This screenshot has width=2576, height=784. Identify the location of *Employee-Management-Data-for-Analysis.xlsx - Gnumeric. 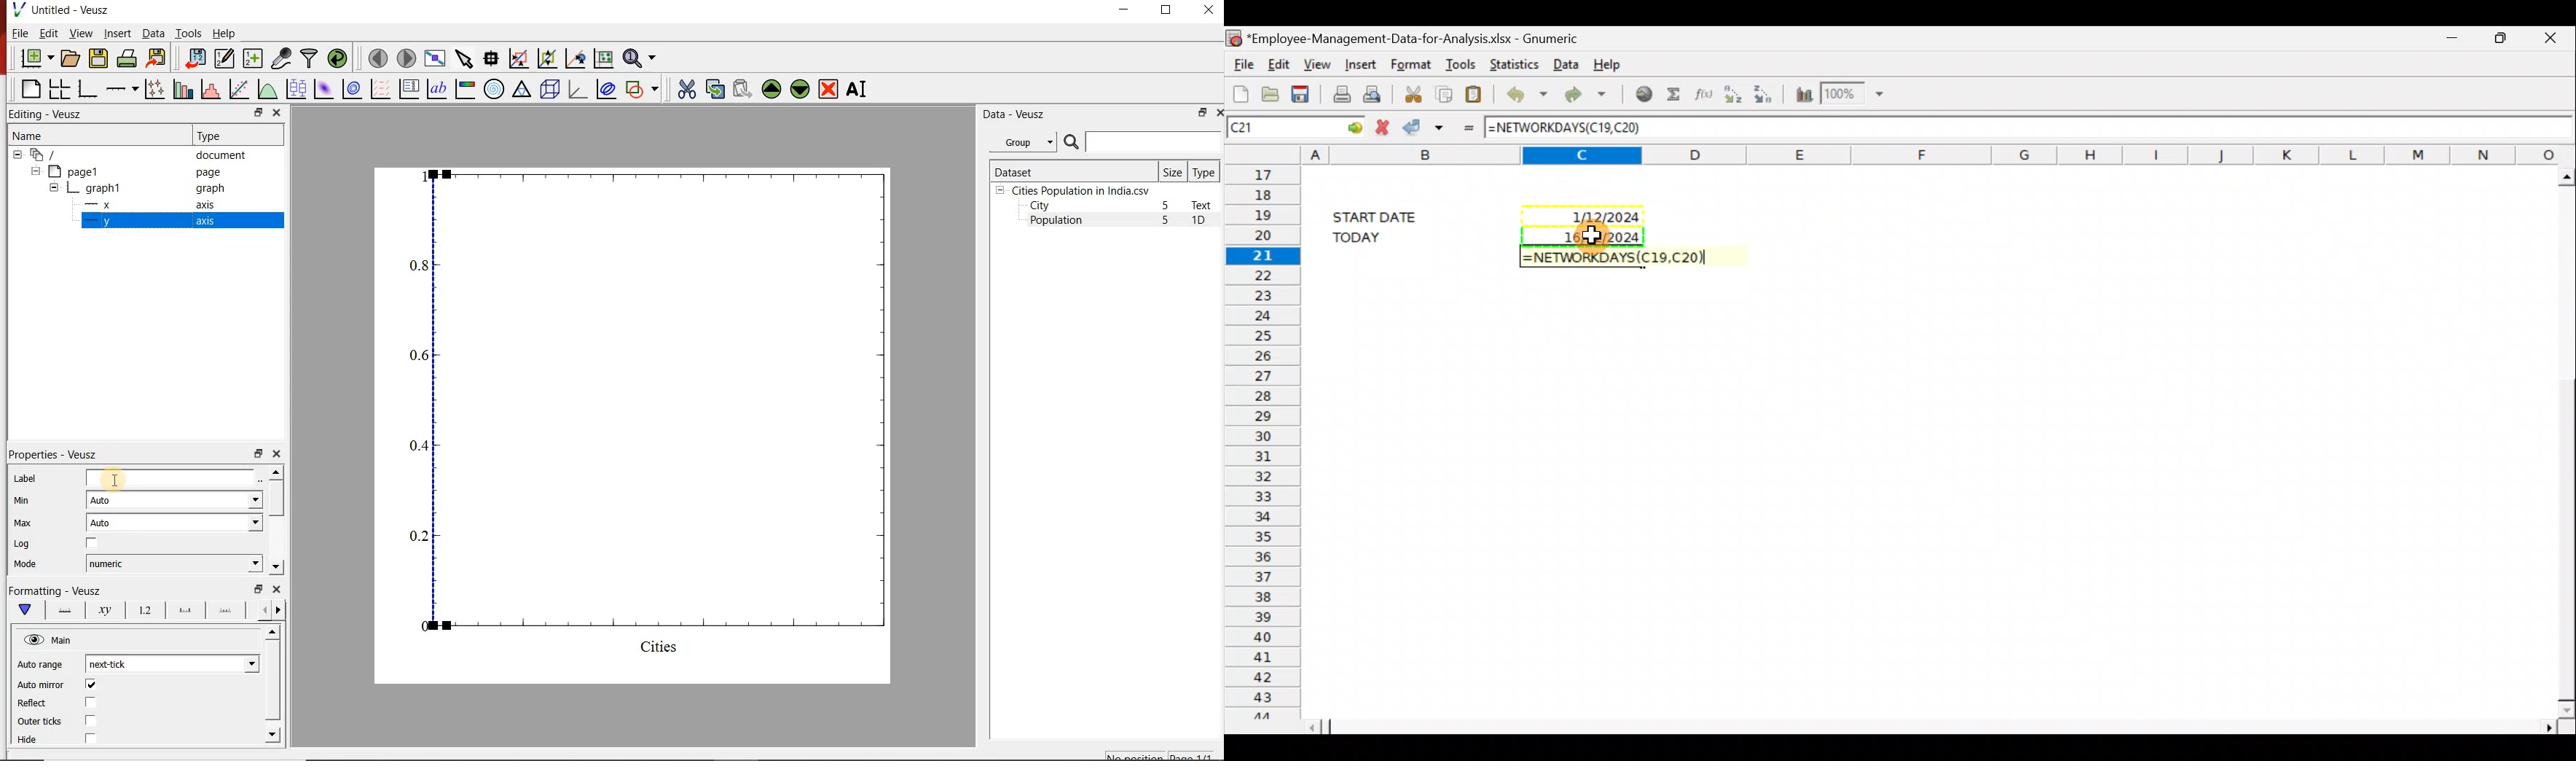
(1415, 39).